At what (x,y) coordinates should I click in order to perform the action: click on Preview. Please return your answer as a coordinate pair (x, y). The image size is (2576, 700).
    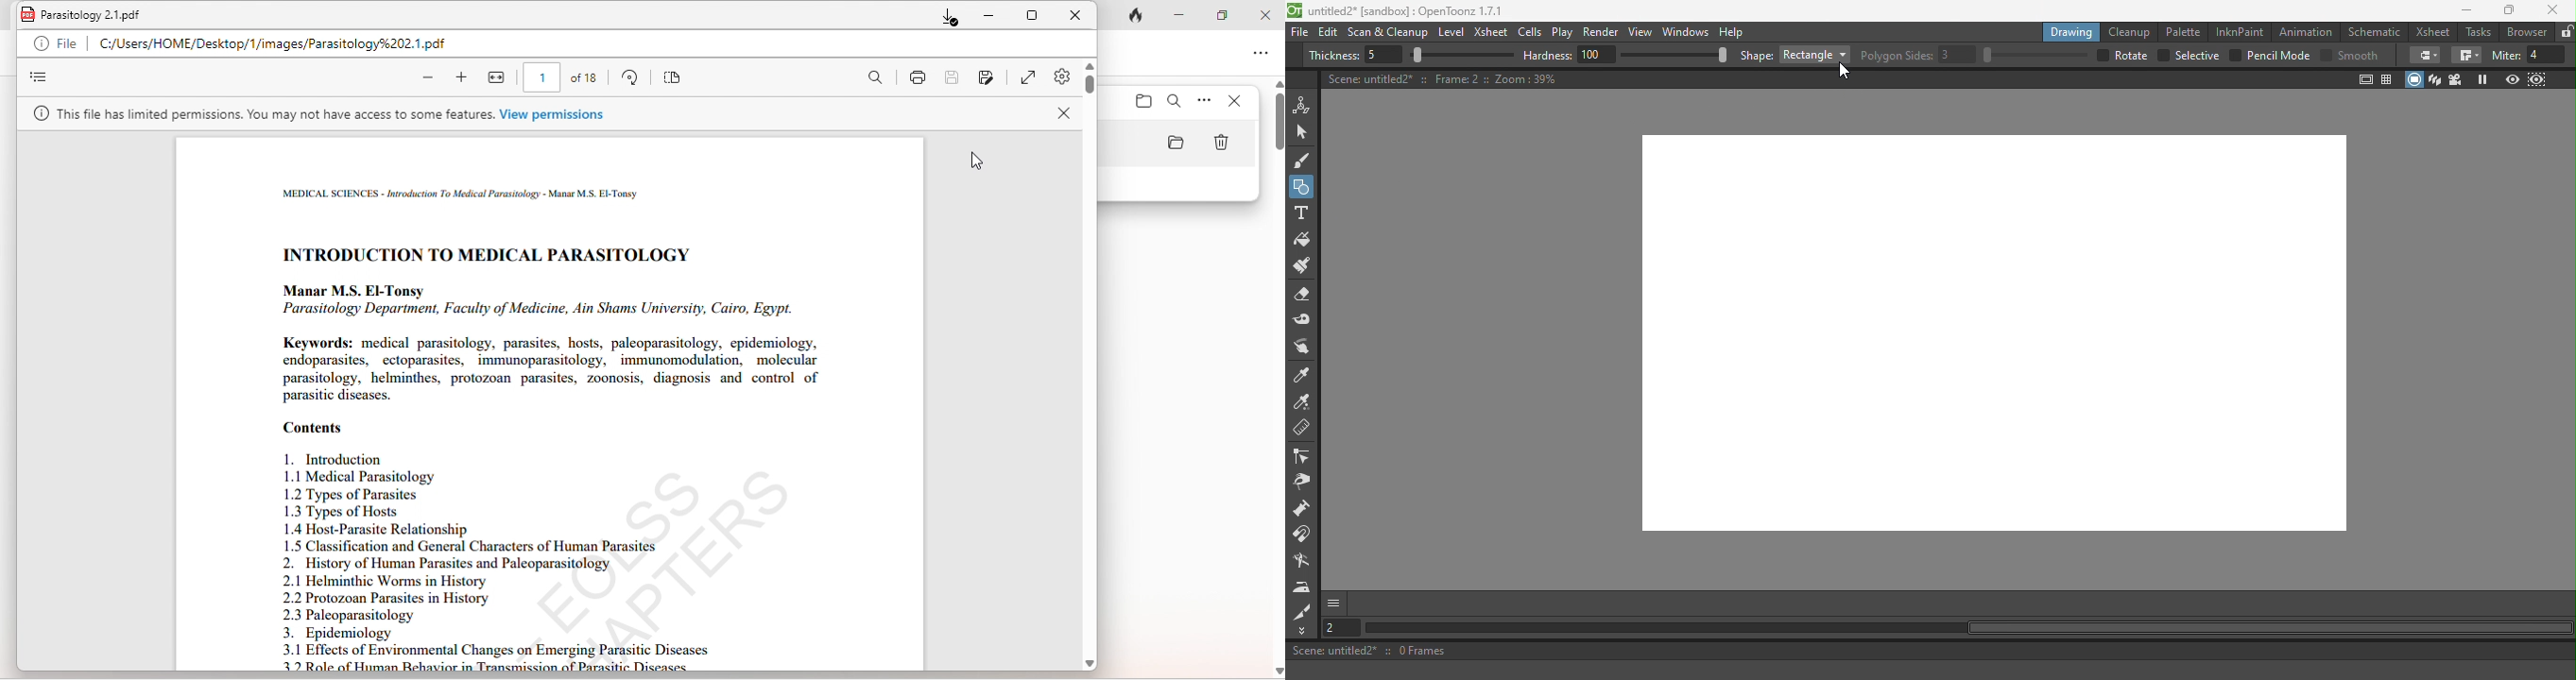
    Looking at the image, I should click on (2514, 77).